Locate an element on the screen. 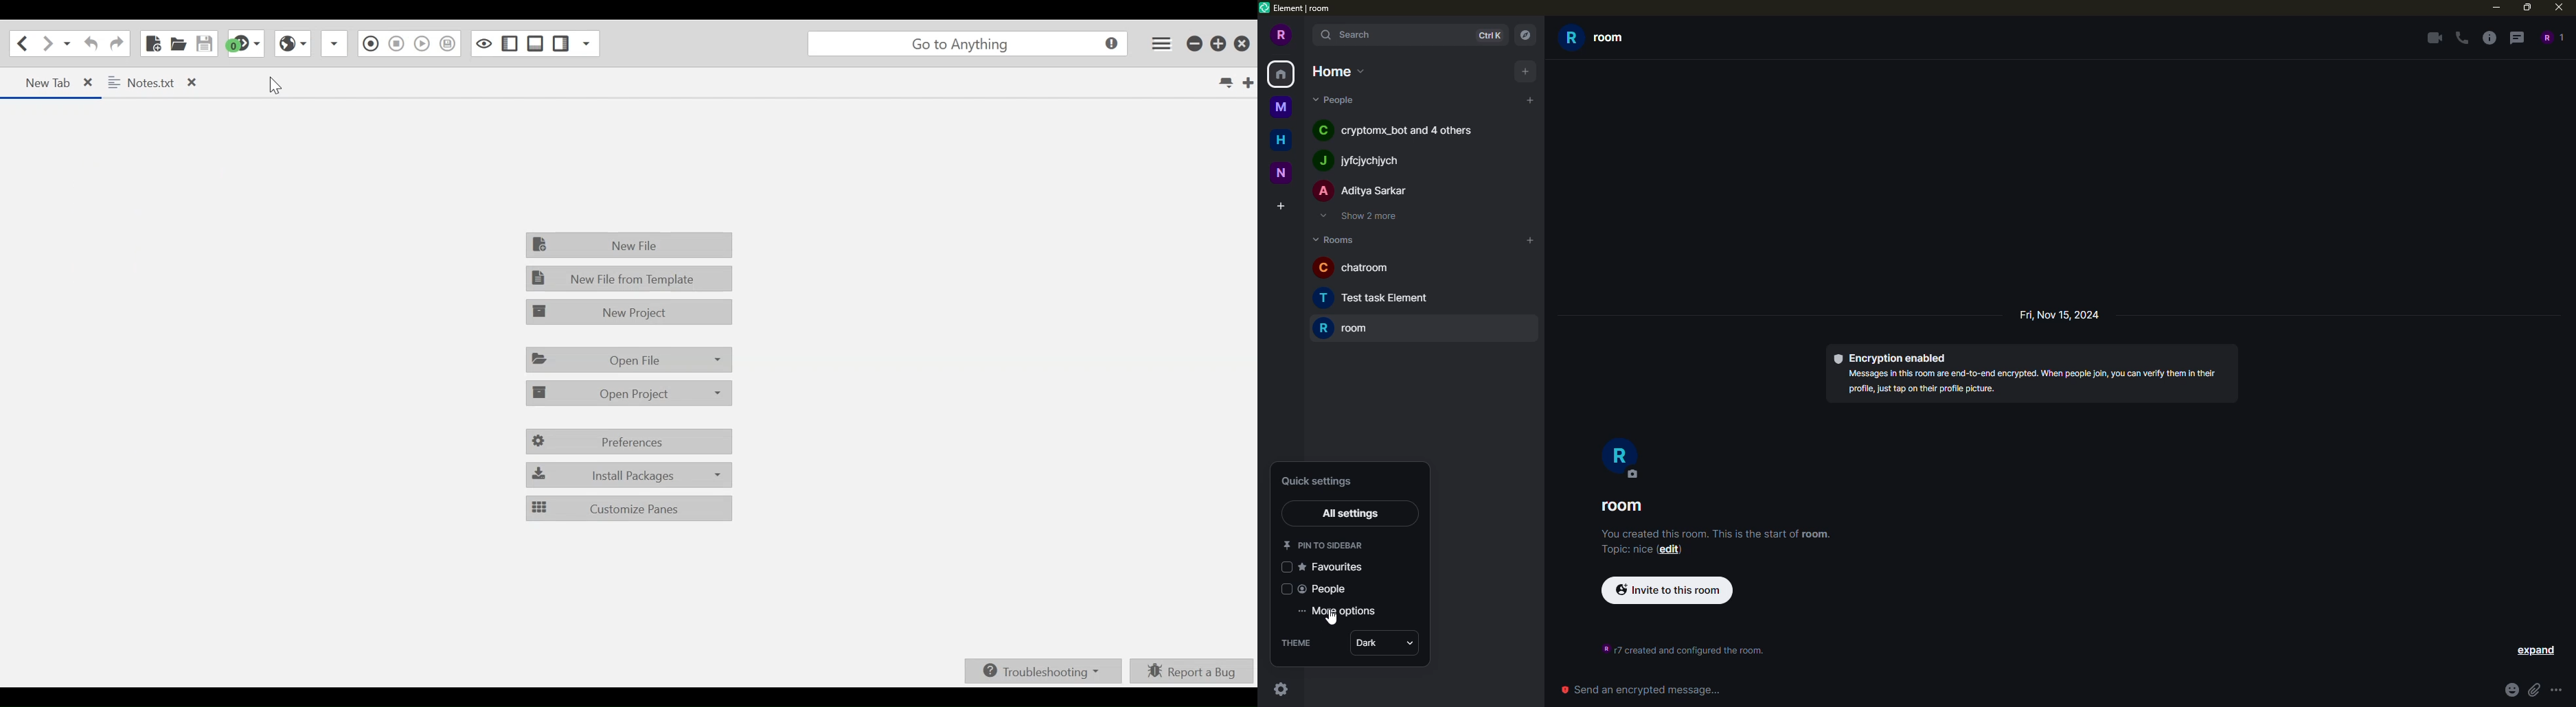 The width and height of the screenshot is (2576, 728). send encrypted message is located at coordinates (1641, 690).